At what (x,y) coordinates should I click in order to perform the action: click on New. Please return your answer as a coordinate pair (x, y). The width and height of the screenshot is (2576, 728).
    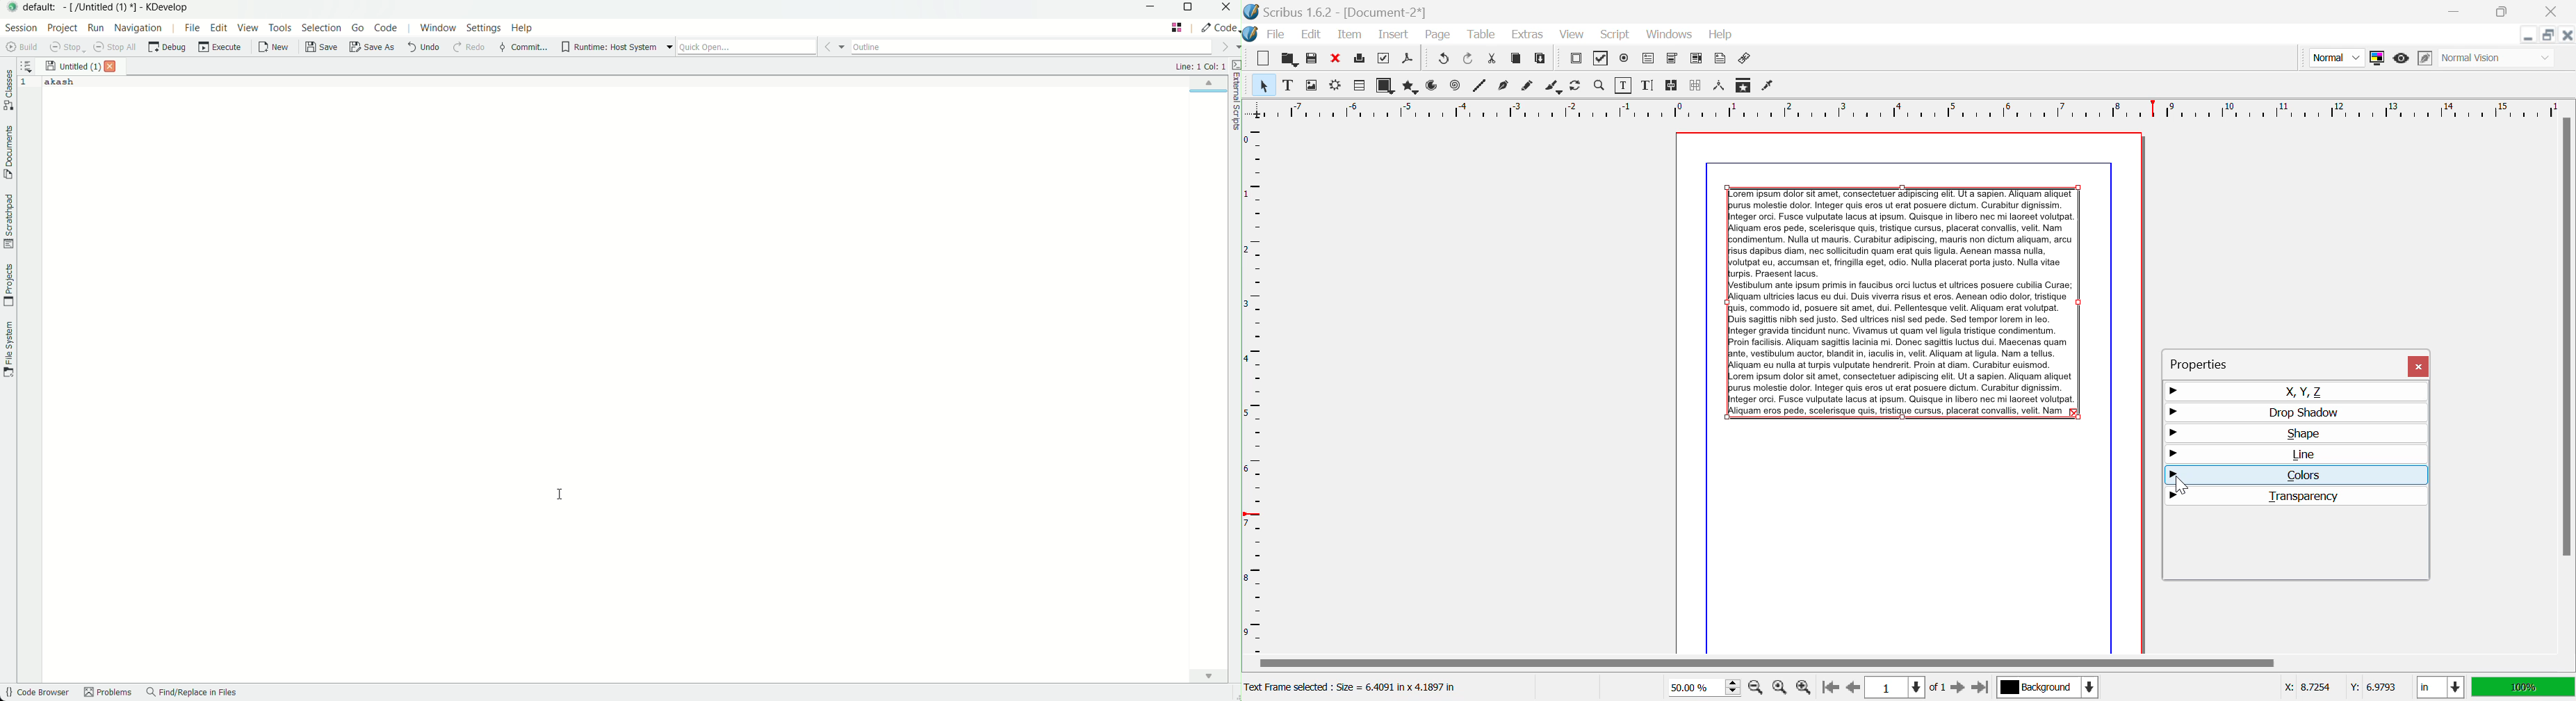
    Looking at the image, I should click on (1264, 58).